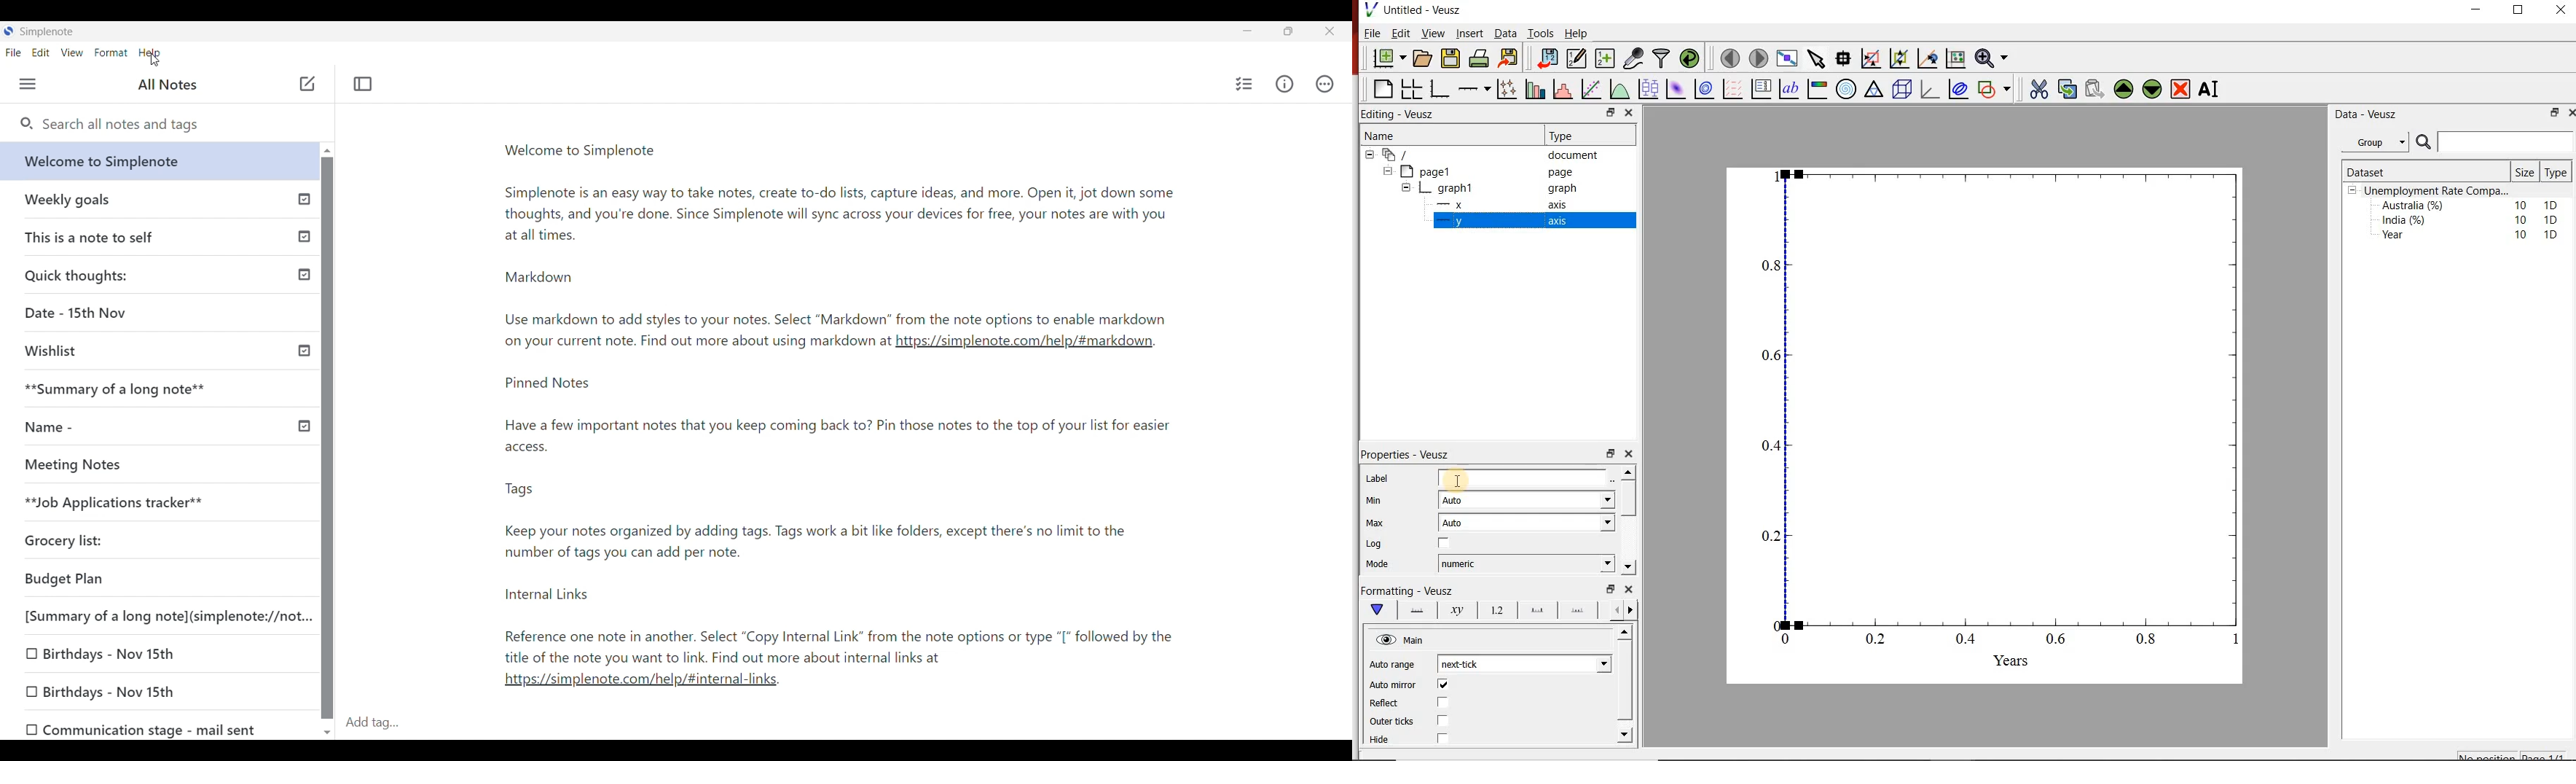 This screenshot has height=784, width=2576. What do you see at coordinates (1506, 34) in the screenshot?
I see `Data` at bounding box center [1506, 34].